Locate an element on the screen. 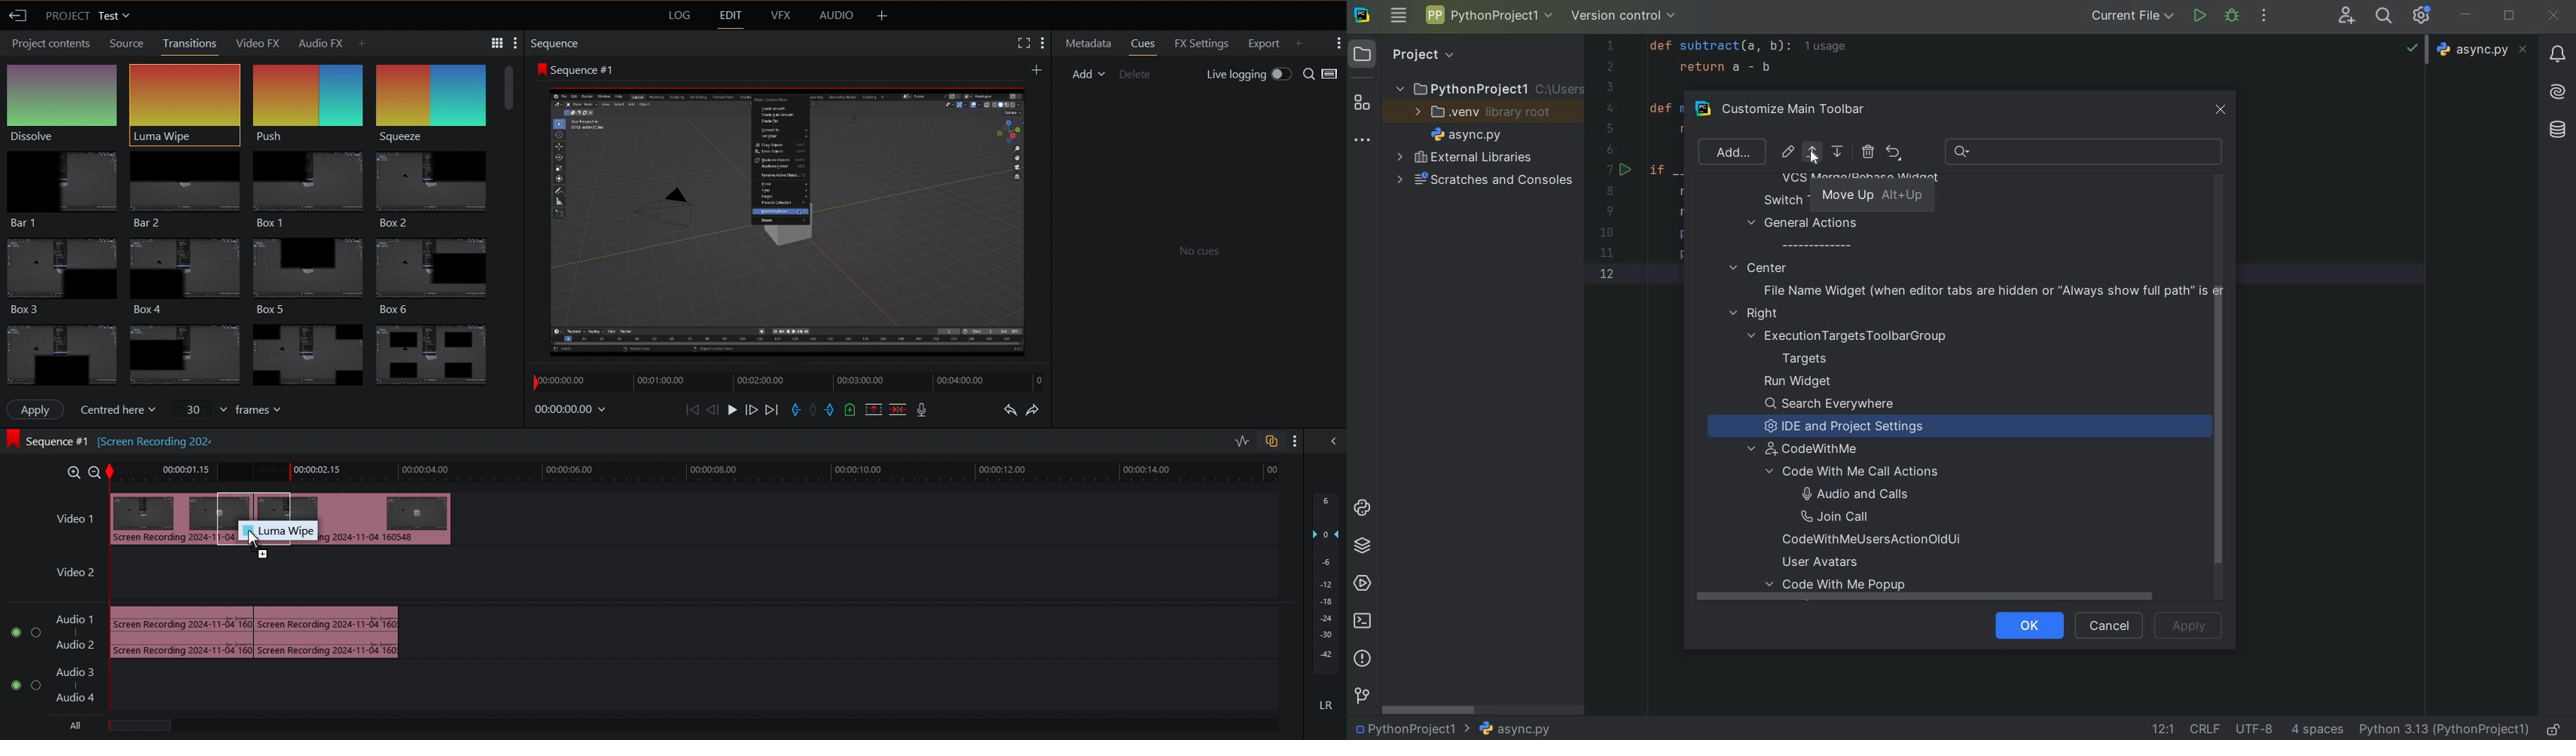 This screenshot has width=2576, height=756. INDENT is located at coordinates (2315, 729).